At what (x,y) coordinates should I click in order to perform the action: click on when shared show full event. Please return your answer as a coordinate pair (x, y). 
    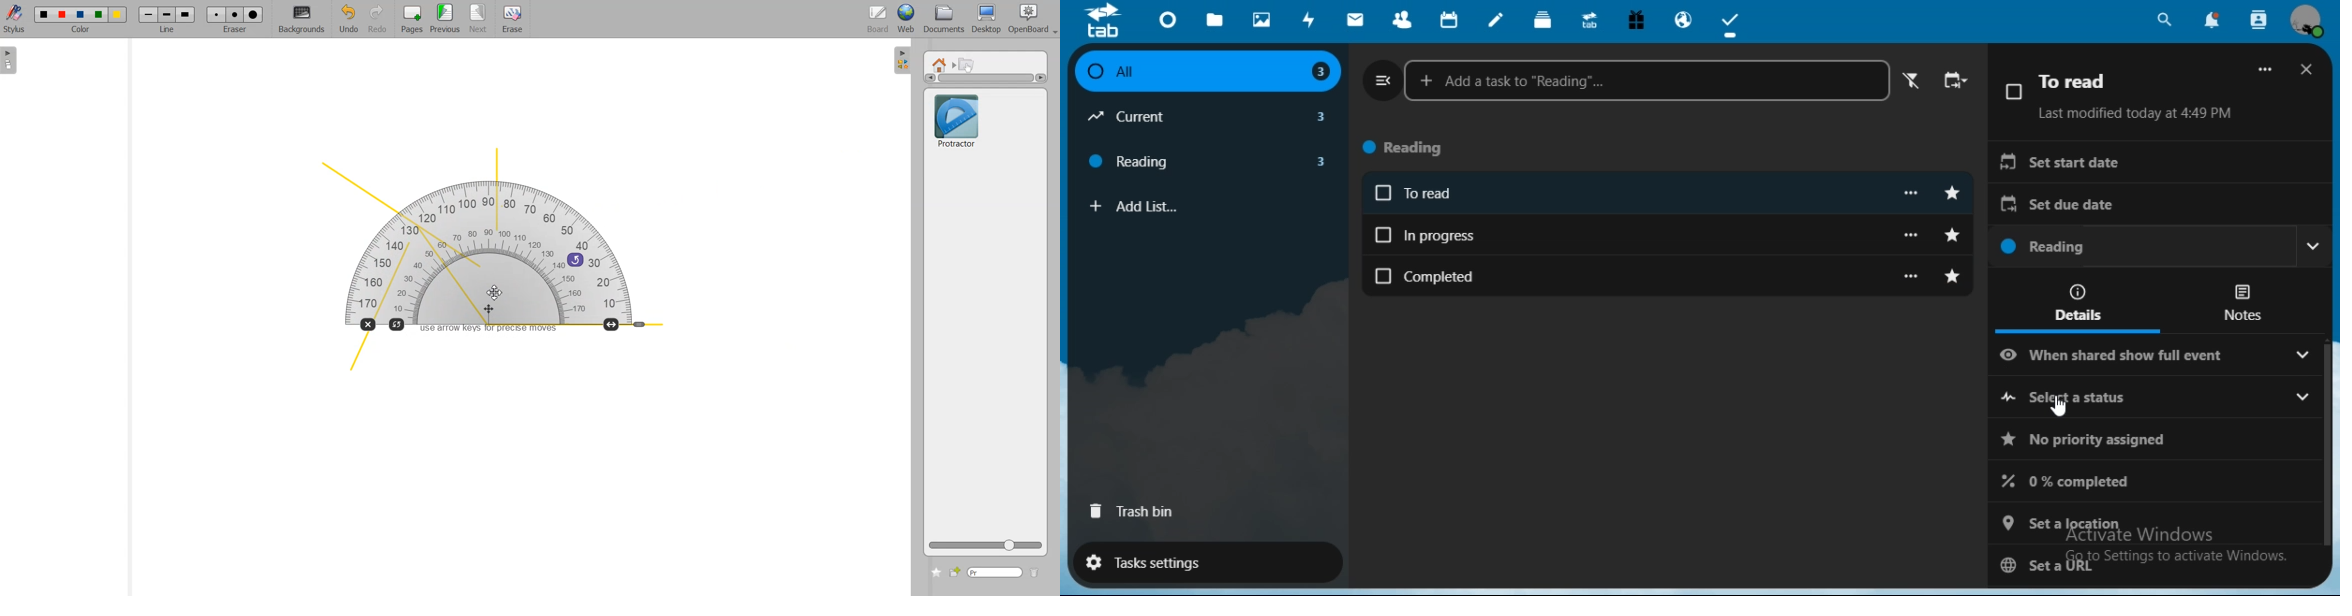
    Looking at the image, I should click on (2125, 355).